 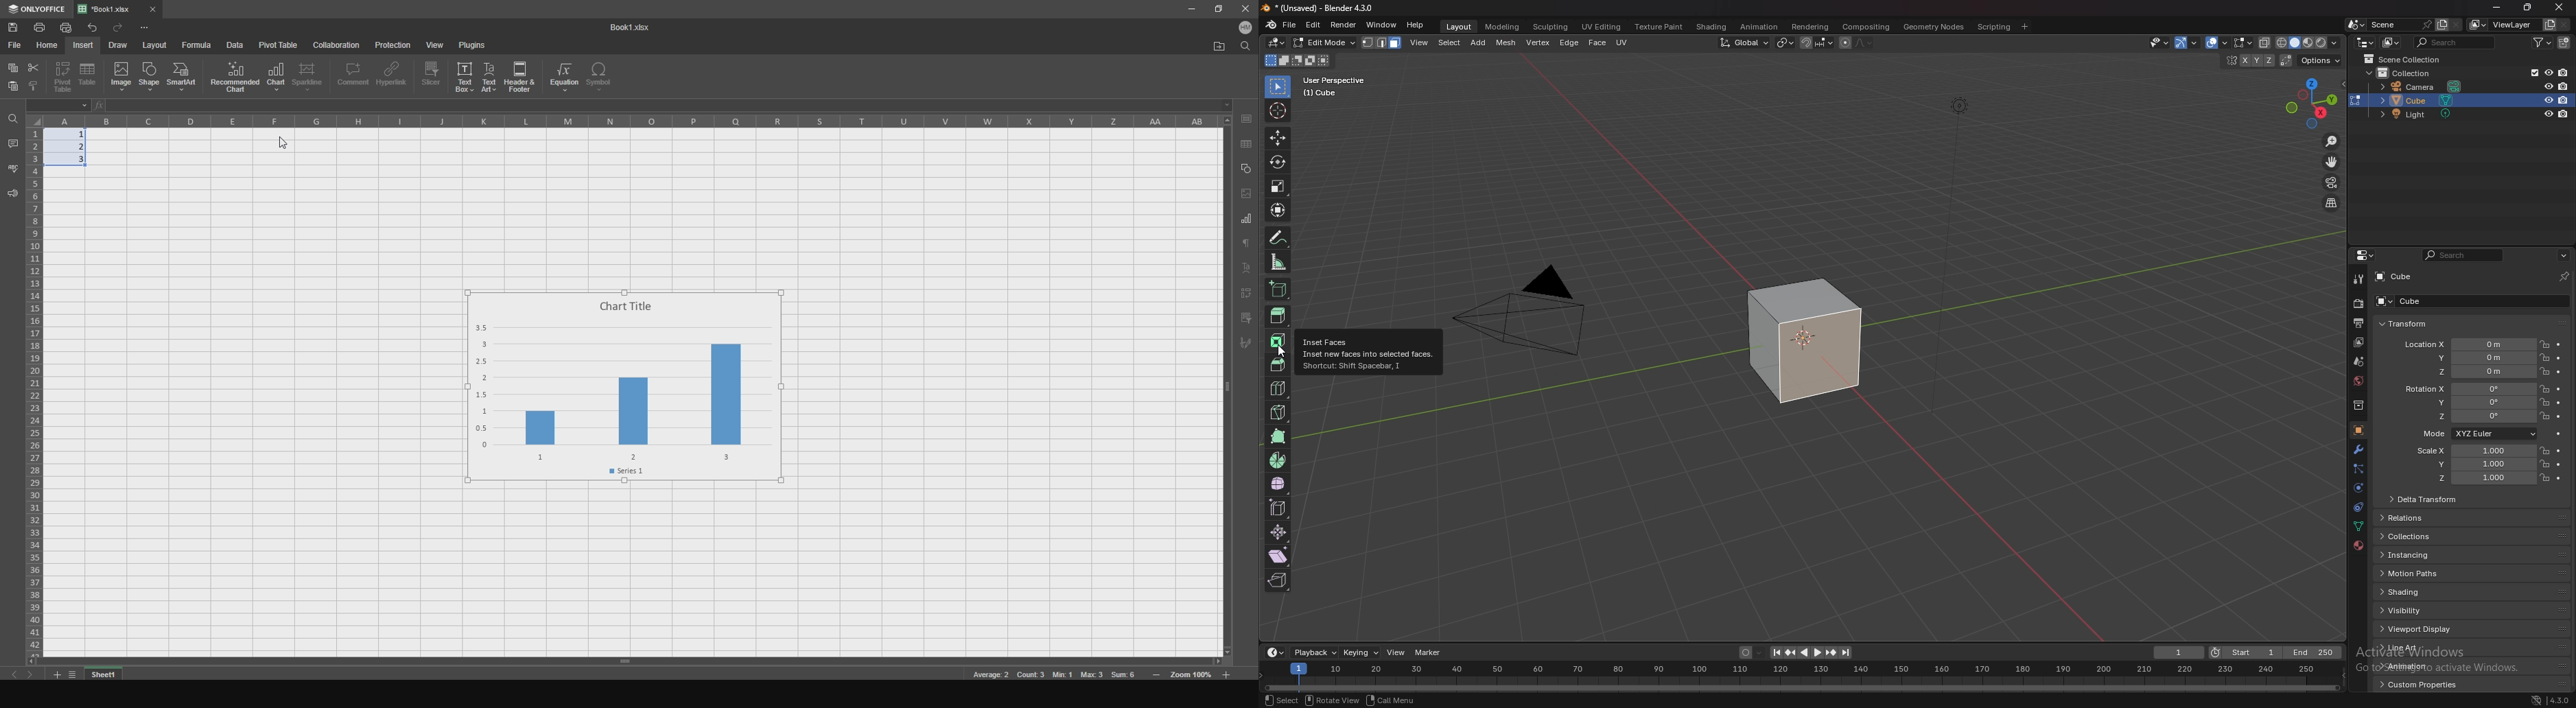 What do you see at coordinates (2544, 416) in the screenshot?
I see `lock` at bounding box center [2544, 416].